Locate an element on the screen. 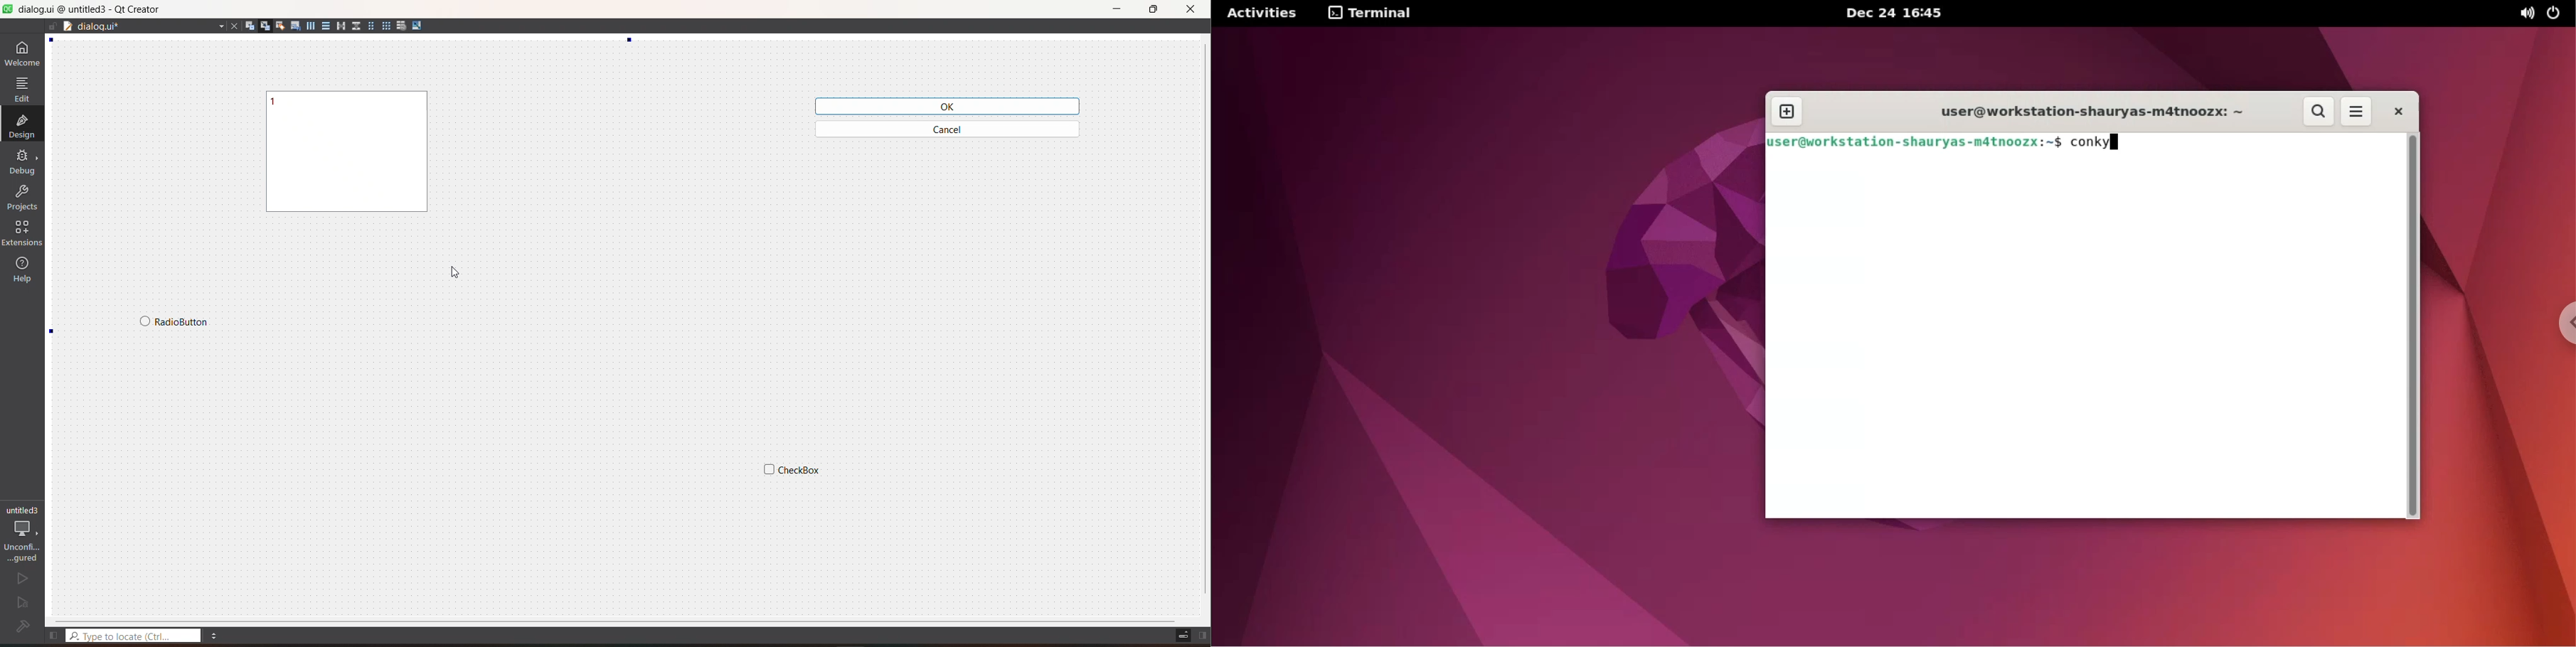  form layout is located at coordinates (370, 26).